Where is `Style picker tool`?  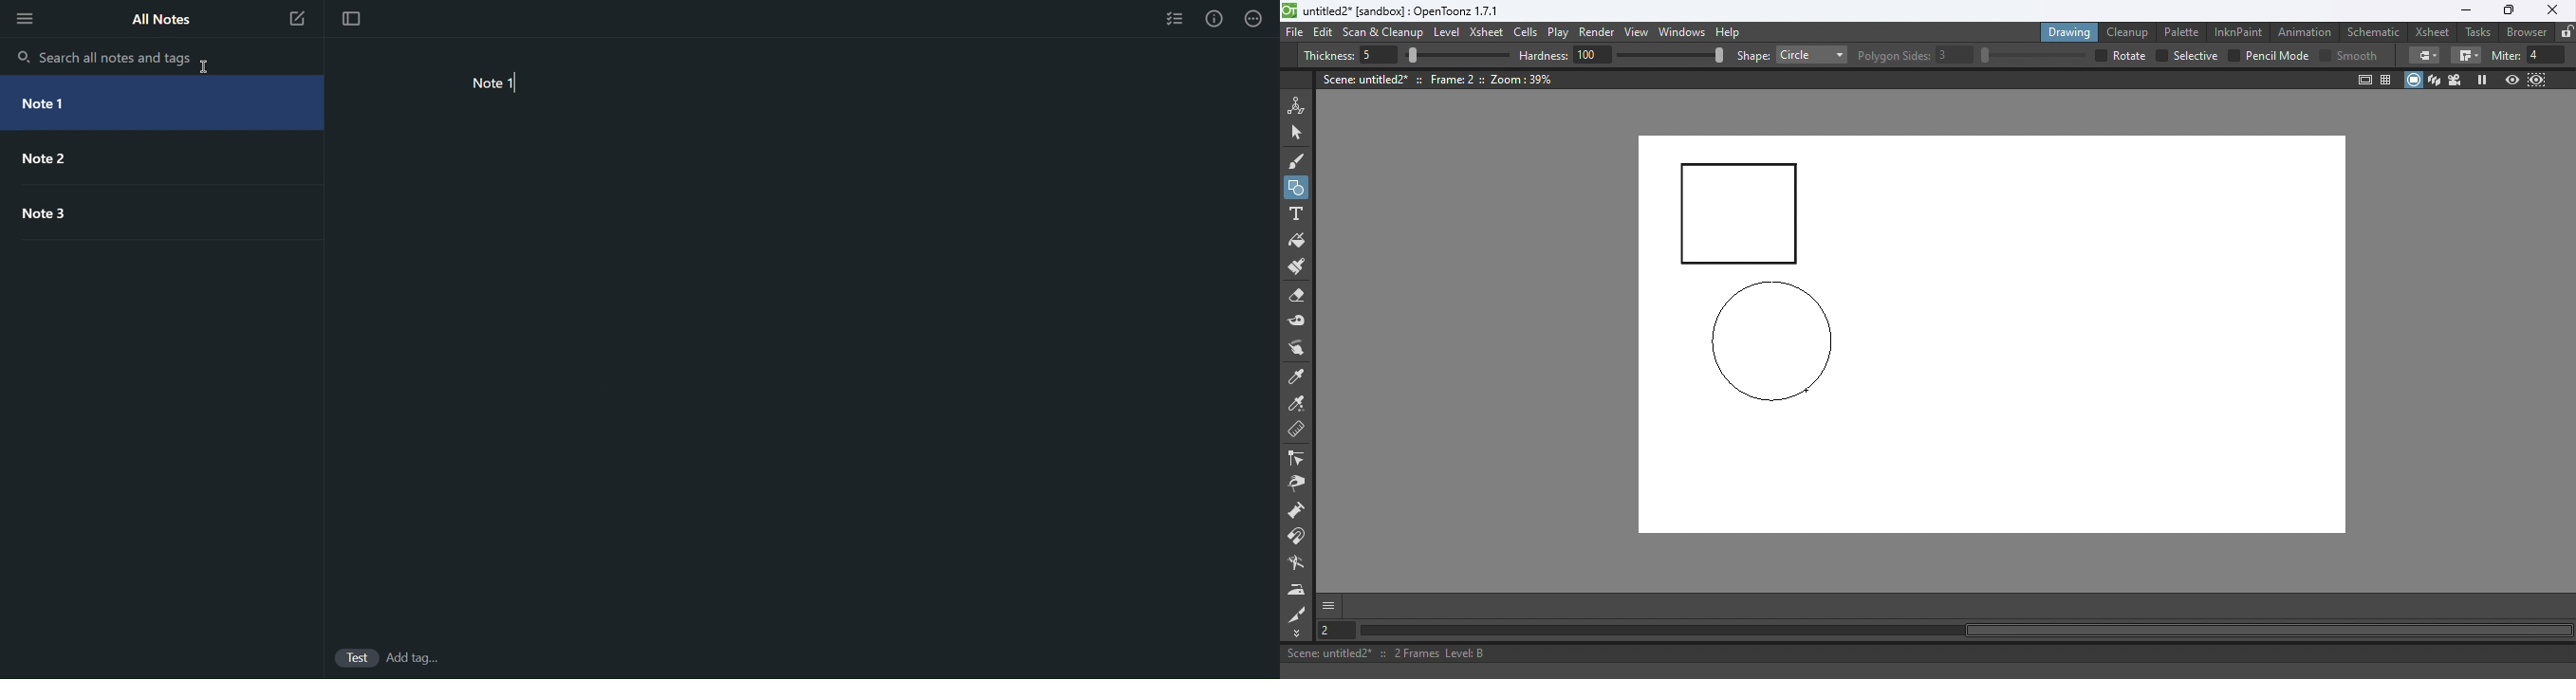 Style picker tool is located at coordinates (1298, 377).